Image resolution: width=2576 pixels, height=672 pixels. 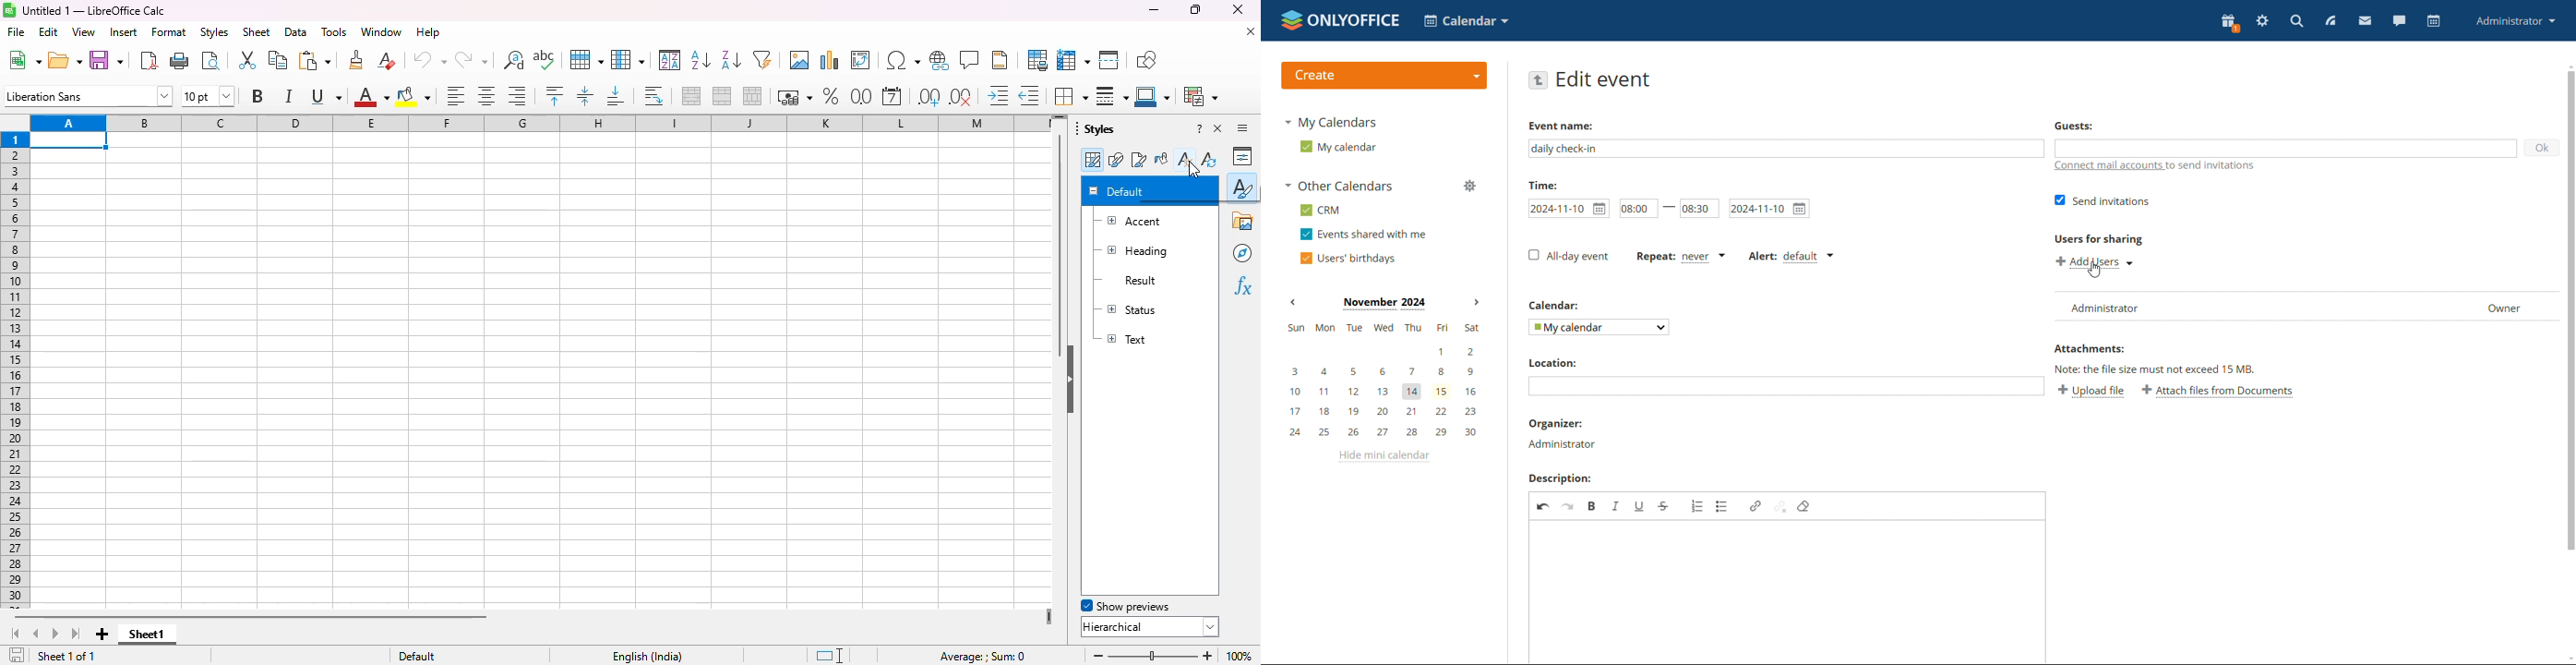 What do you see at coordinates (150, 60) in the screenshot?
I see `export directly as PDF` at bounding box center [150, 60].